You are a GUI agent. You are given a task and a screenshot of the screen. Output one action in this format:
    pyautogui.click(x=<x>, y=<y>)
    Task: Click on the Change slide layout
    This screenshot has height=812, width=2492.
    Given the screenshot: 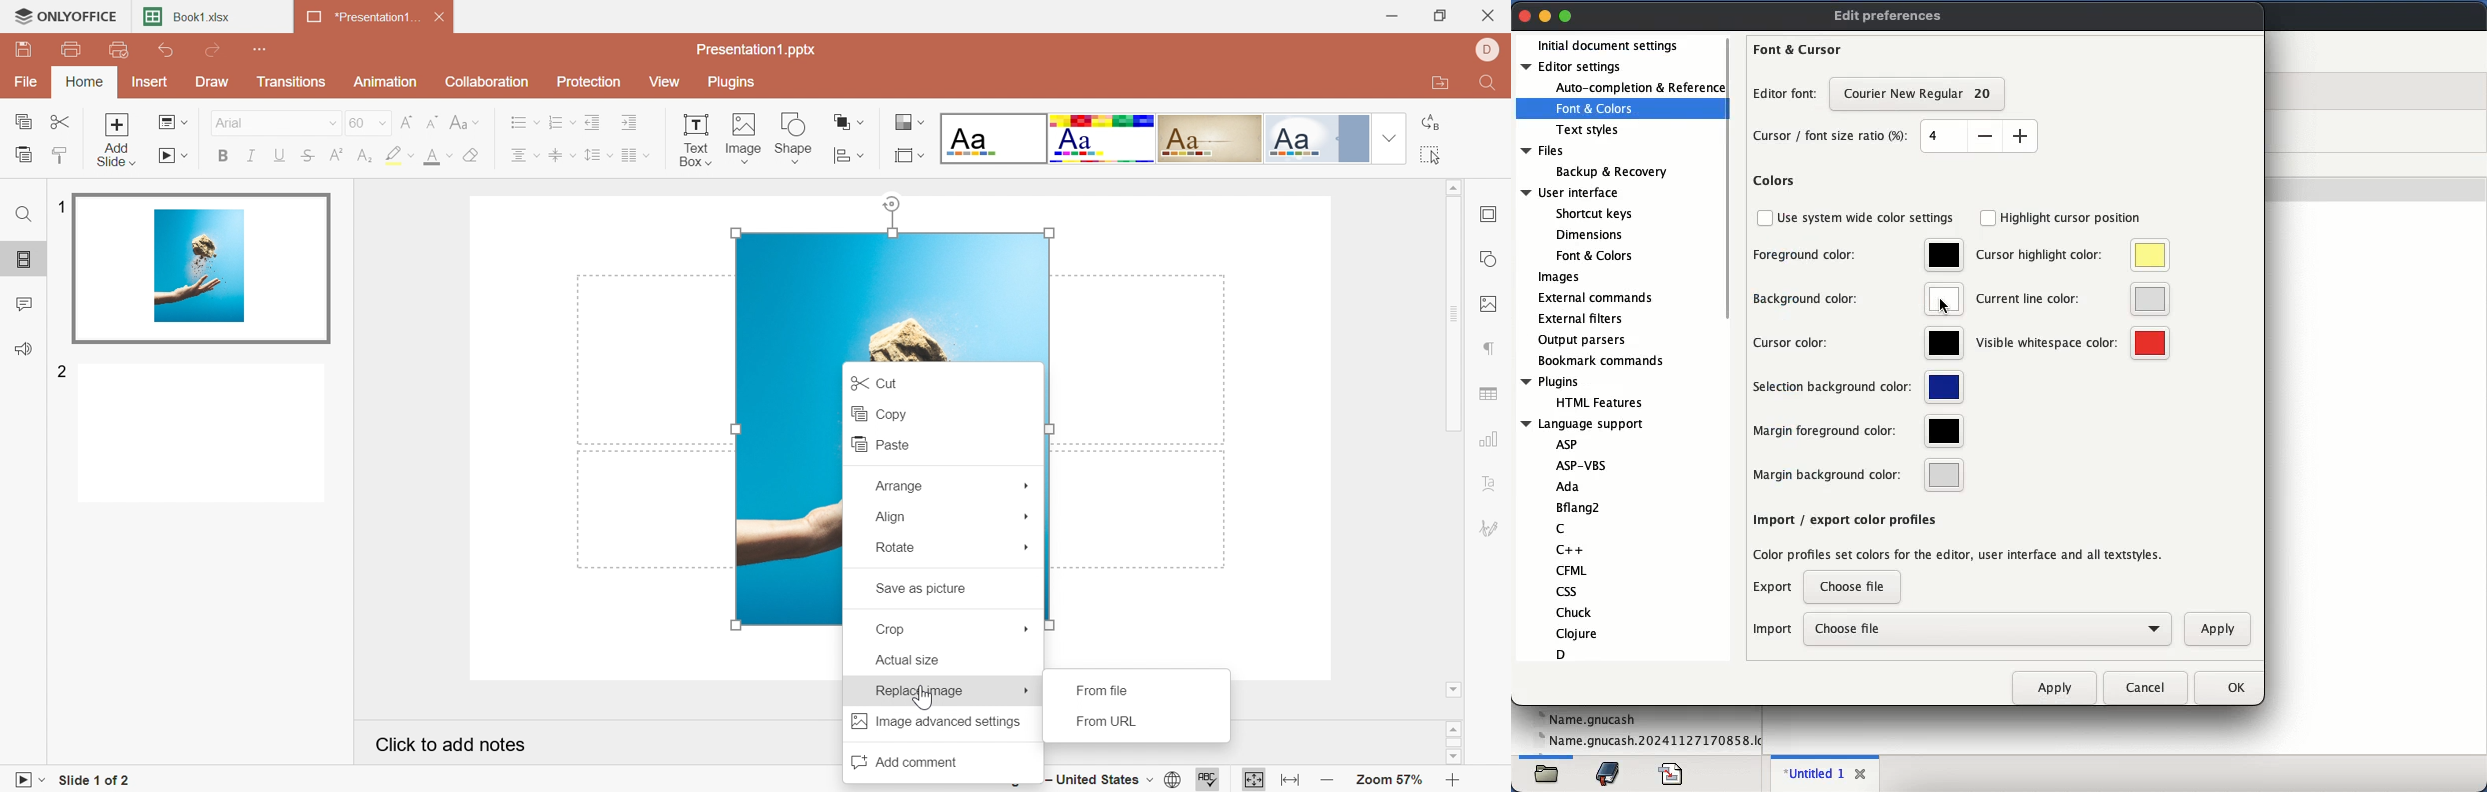 What is the action you would take?
    pyautogui.click(x=173, y=121)
    